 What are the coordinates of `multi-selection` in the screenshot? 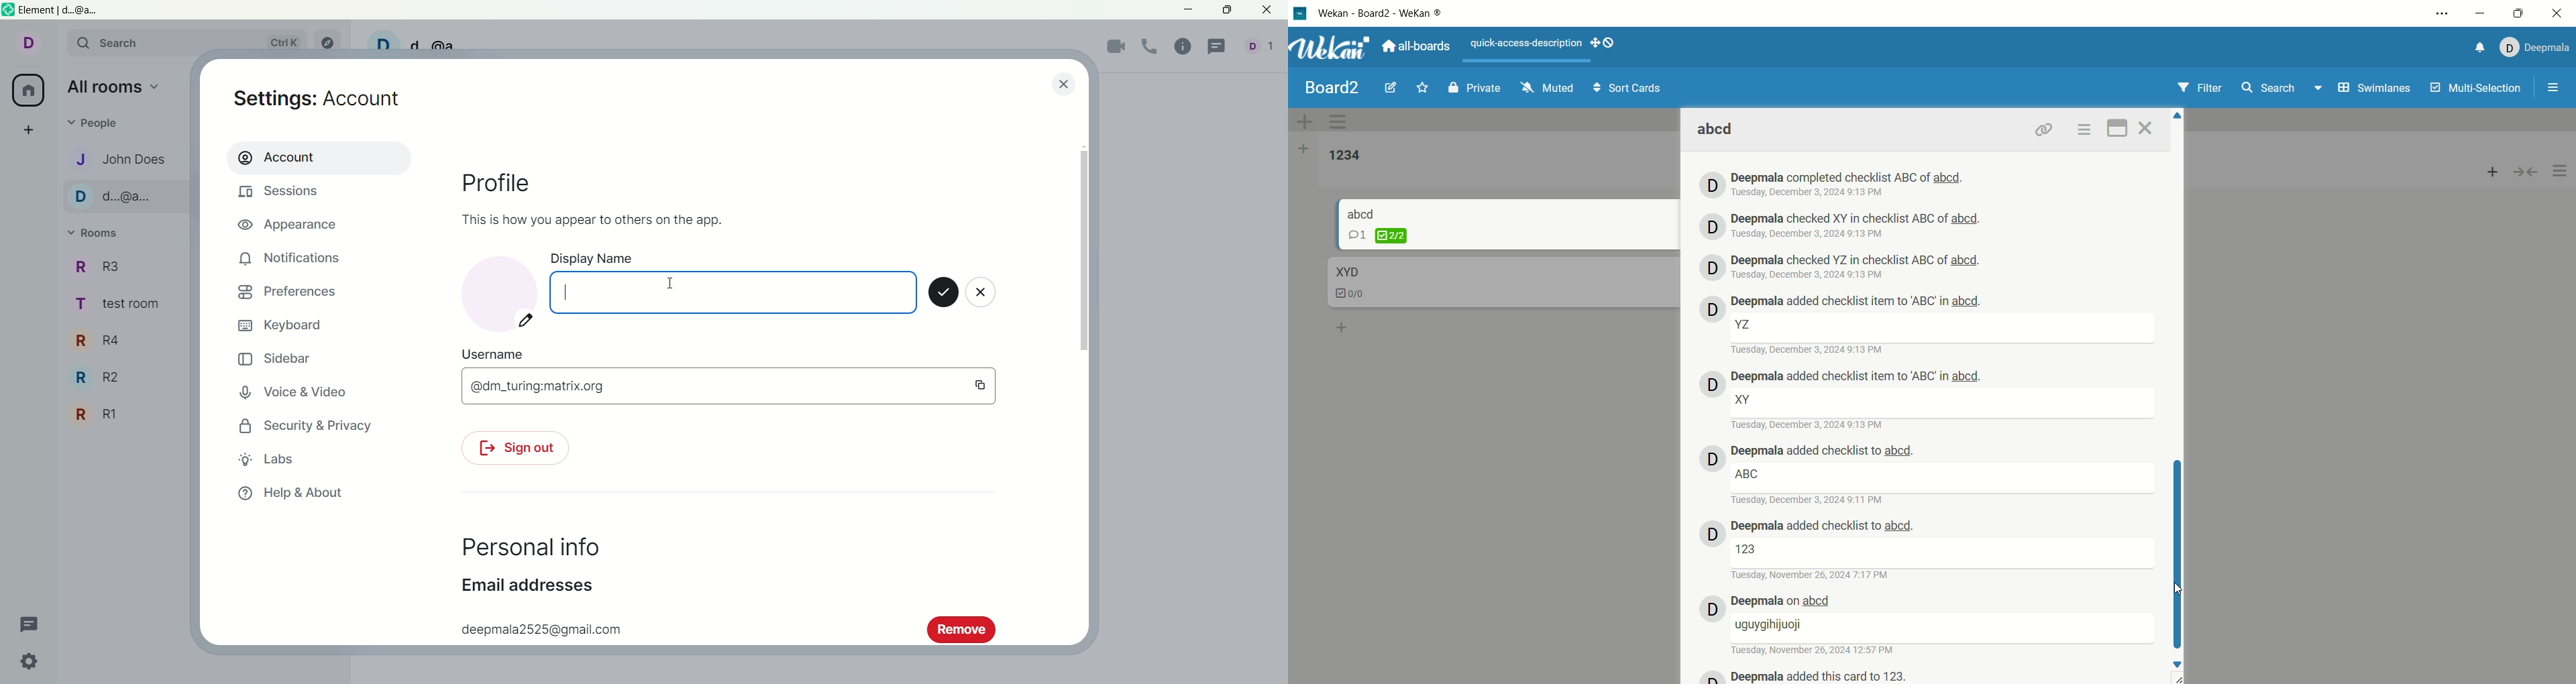 It's located at (2477, 89).